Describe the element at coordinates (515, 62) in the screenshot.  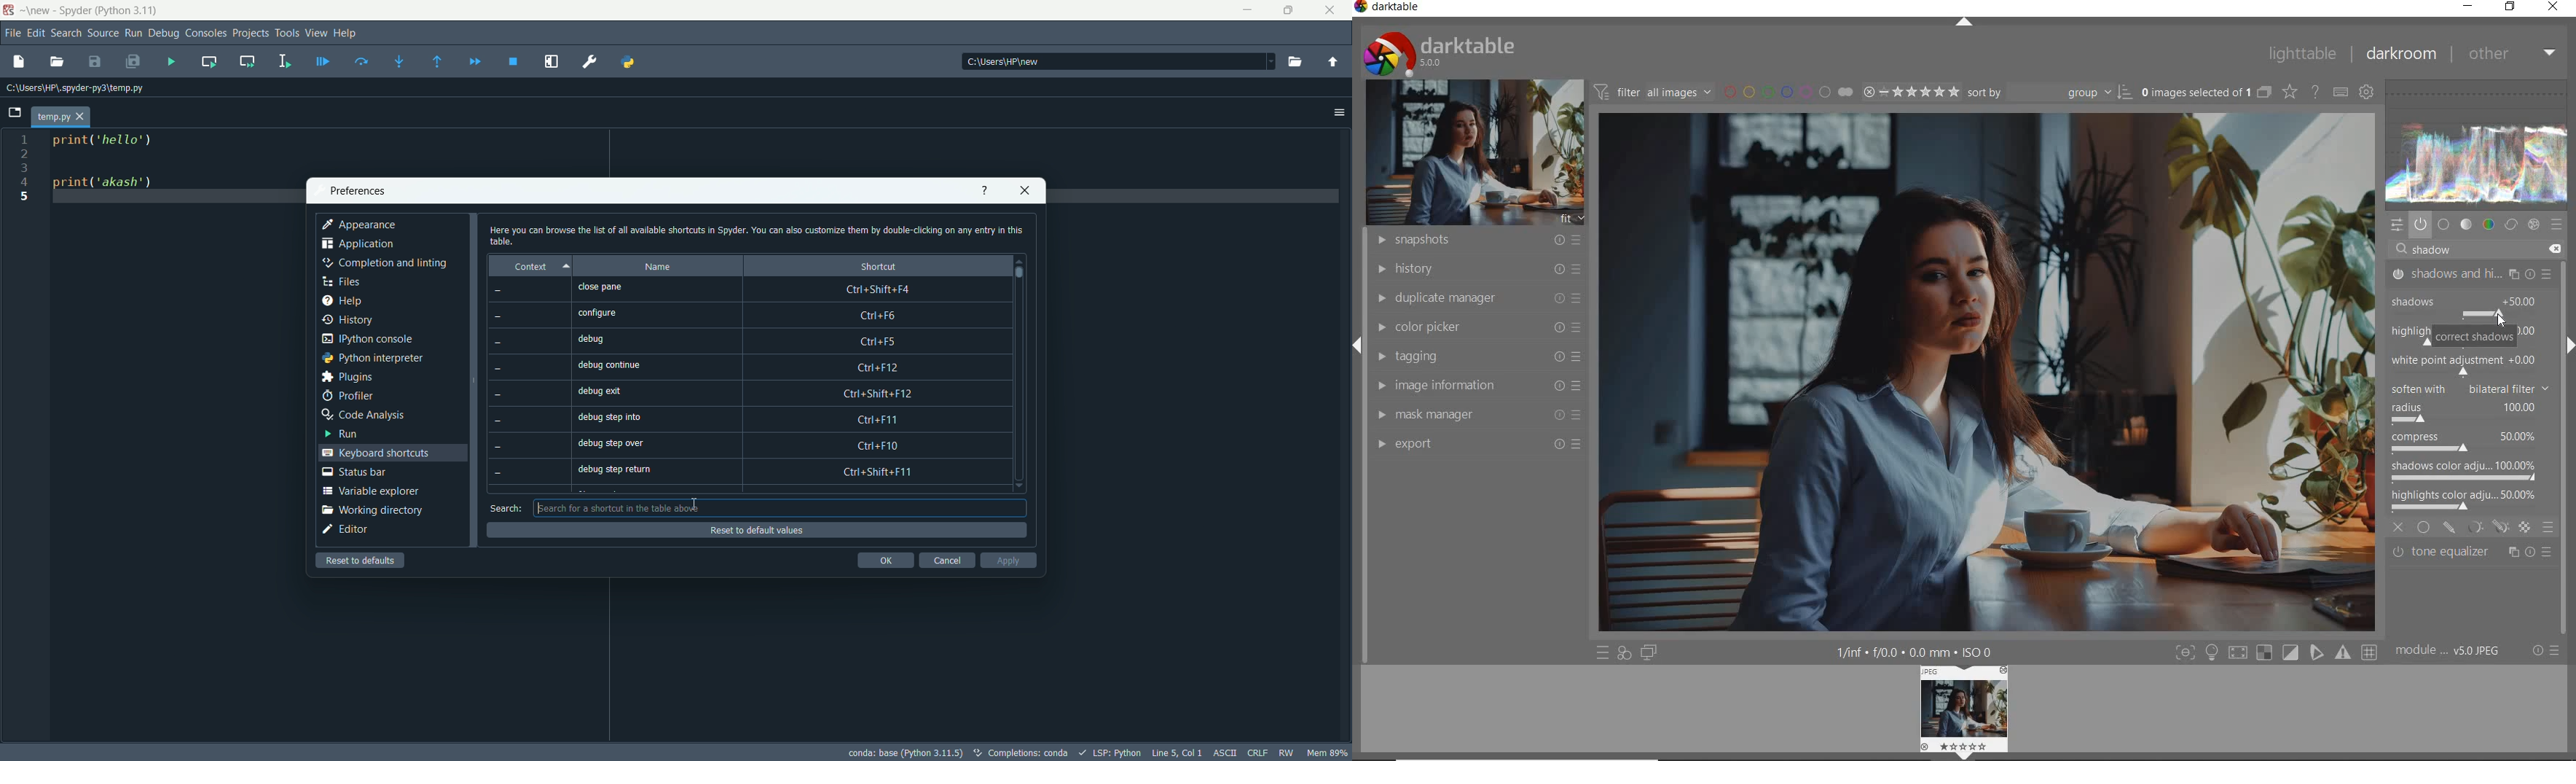
I see `stop debugging` at that location.